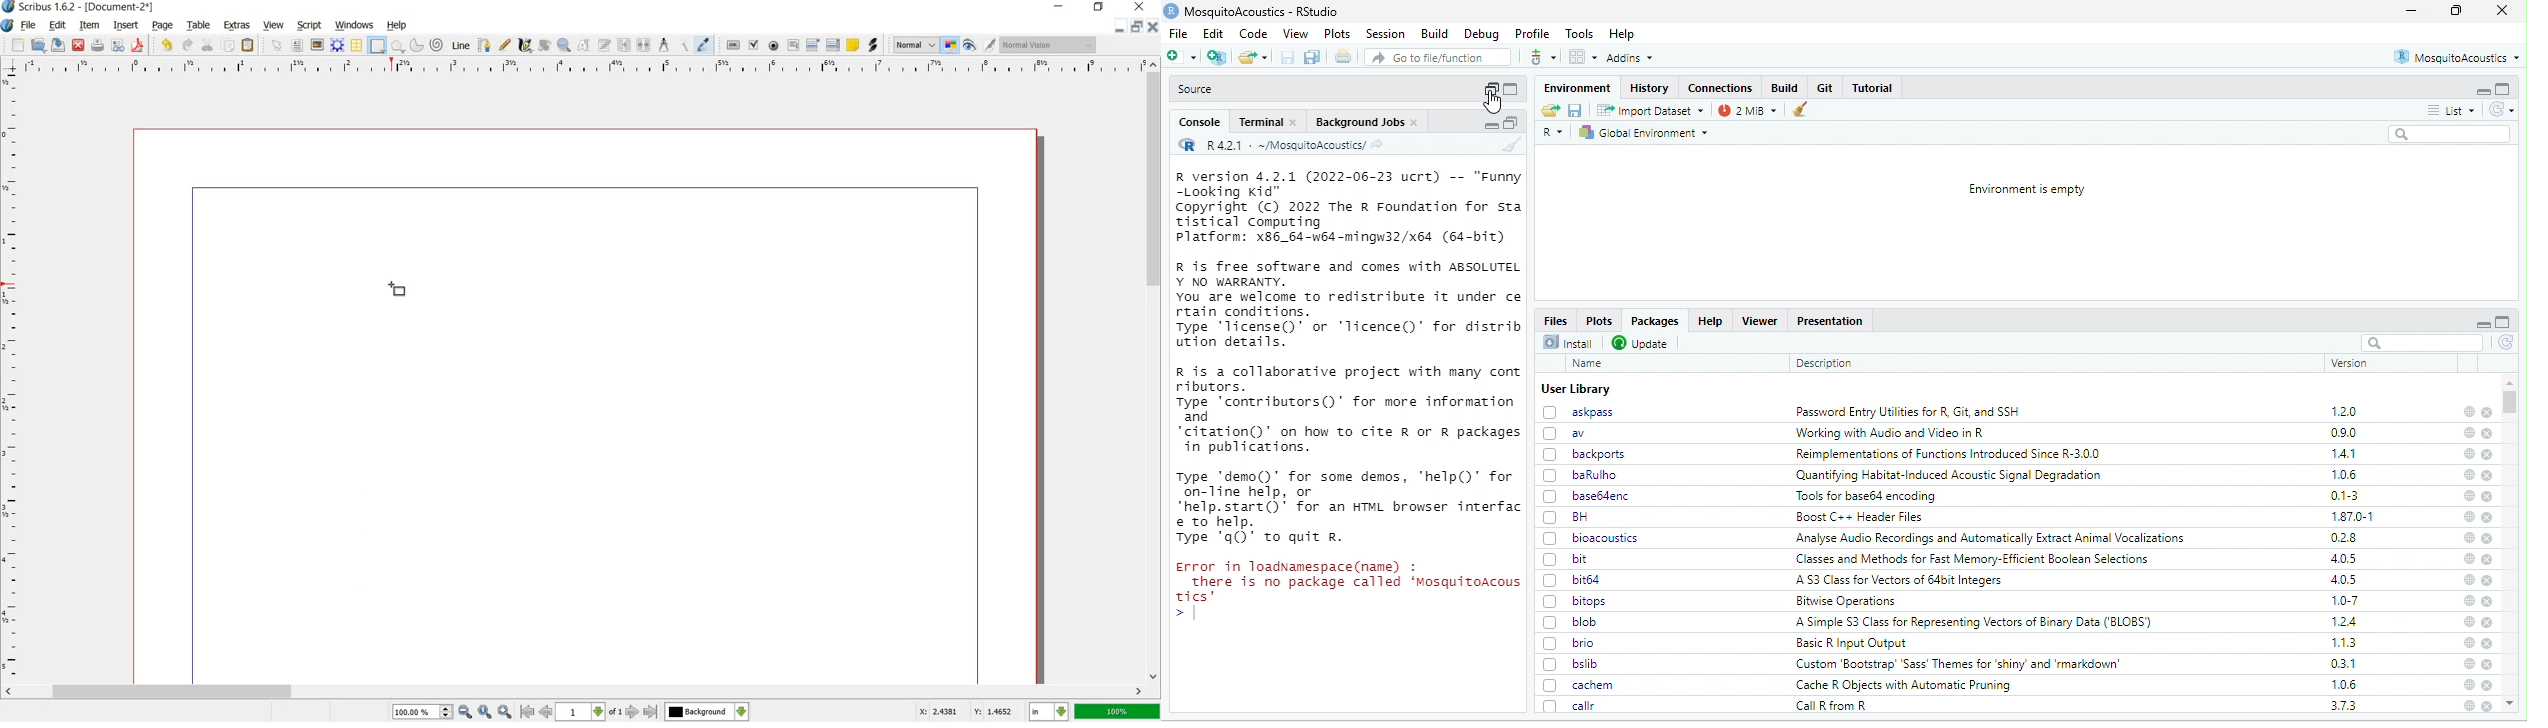 The width and height of the screenshot is (2548, 728). I want to click on Connections, so click(1721, 87).